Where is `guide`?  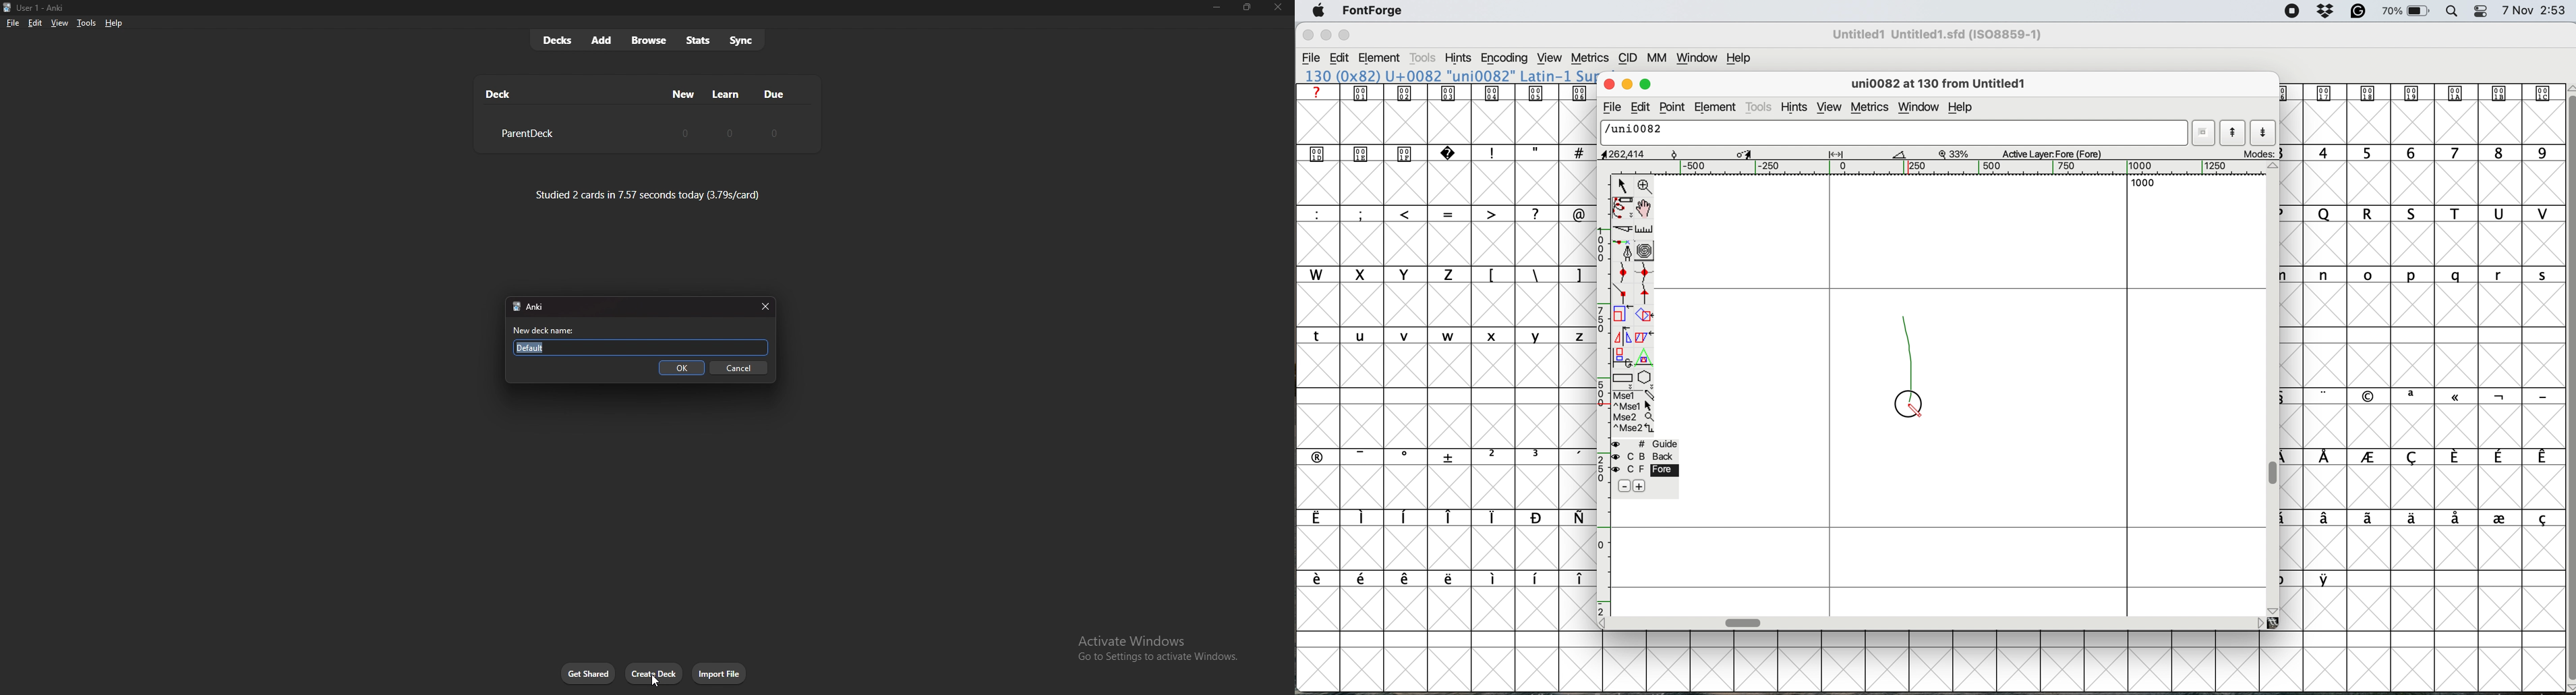 guide is located at coordinates (1648, 444).